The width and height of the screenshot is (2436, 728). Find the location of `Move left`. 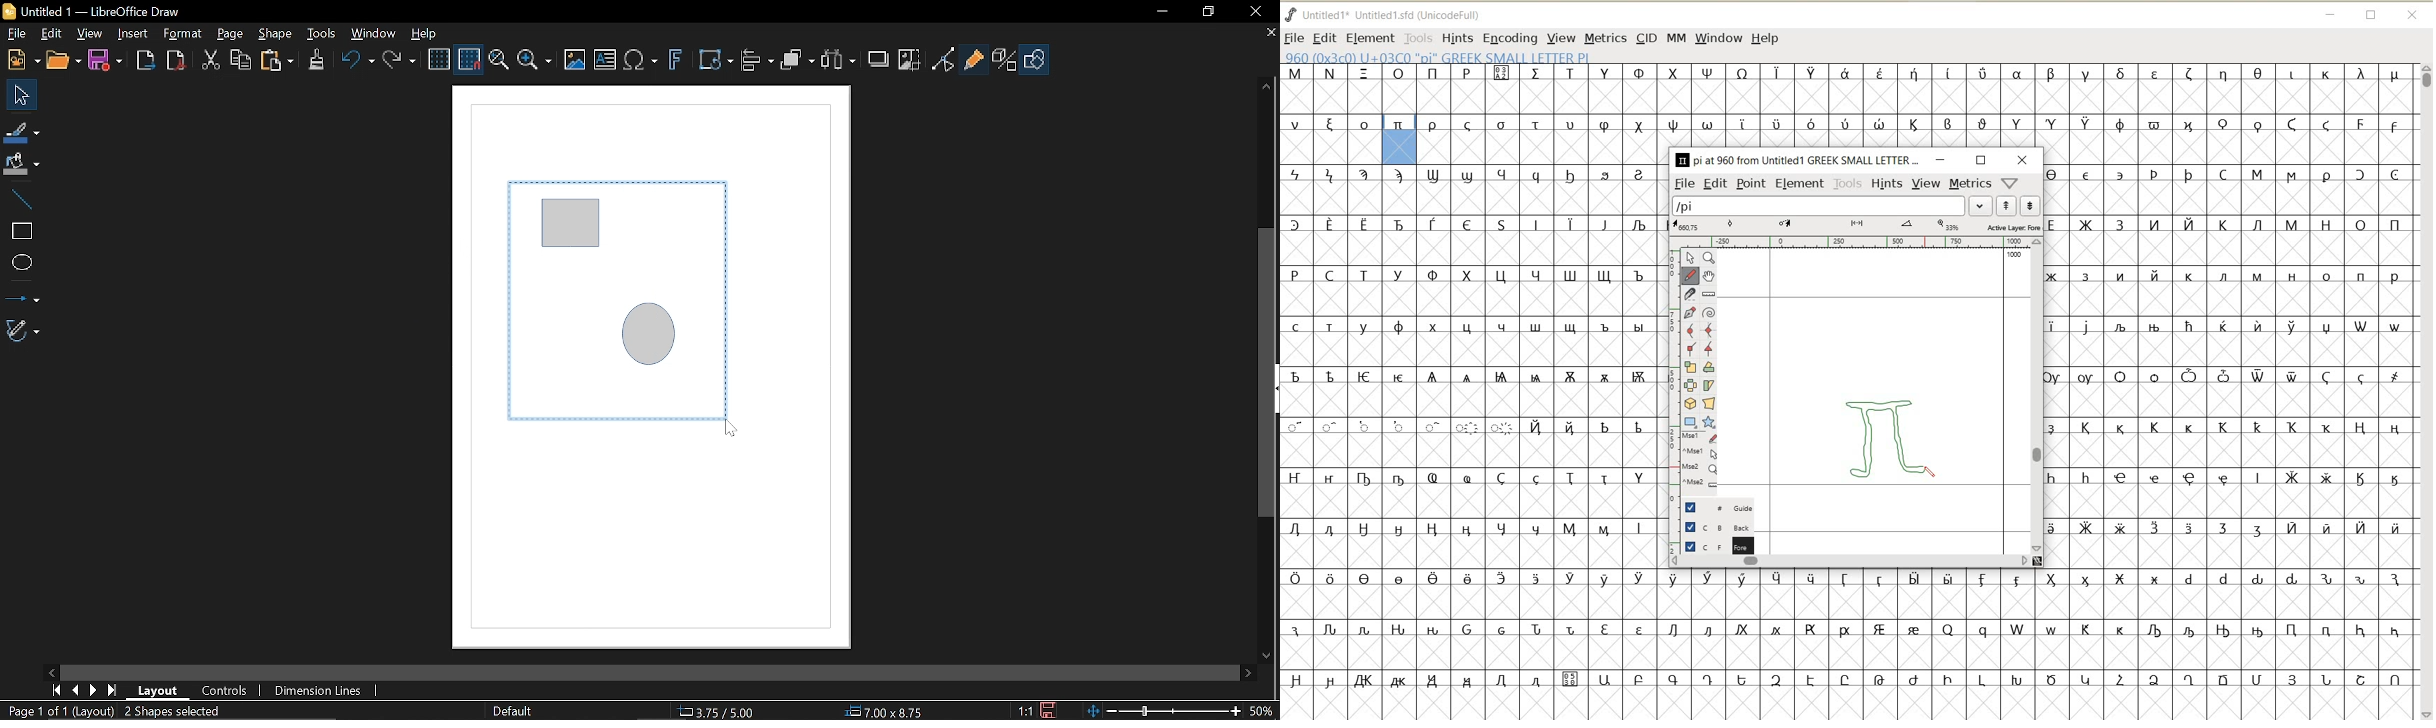

Move left is located at coordinates (47, 671).